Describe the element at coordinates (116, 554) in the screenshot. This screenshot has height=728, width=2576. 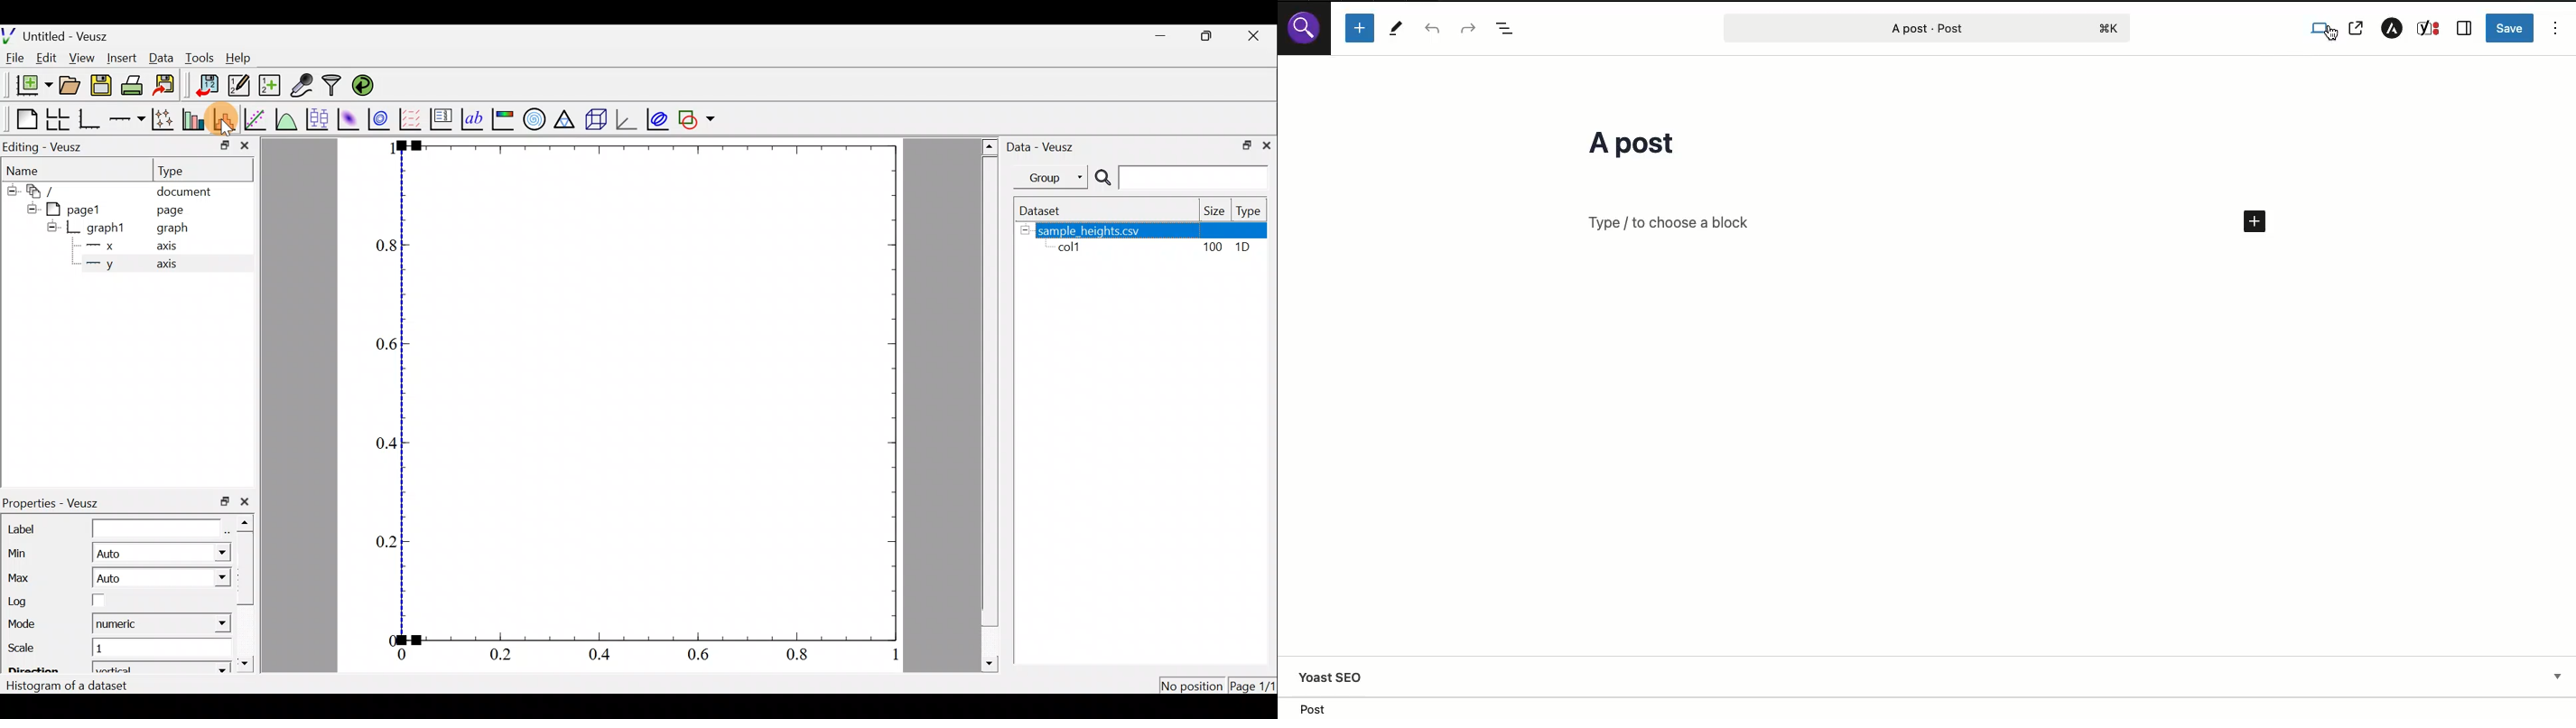
I see `Auto` at that location.